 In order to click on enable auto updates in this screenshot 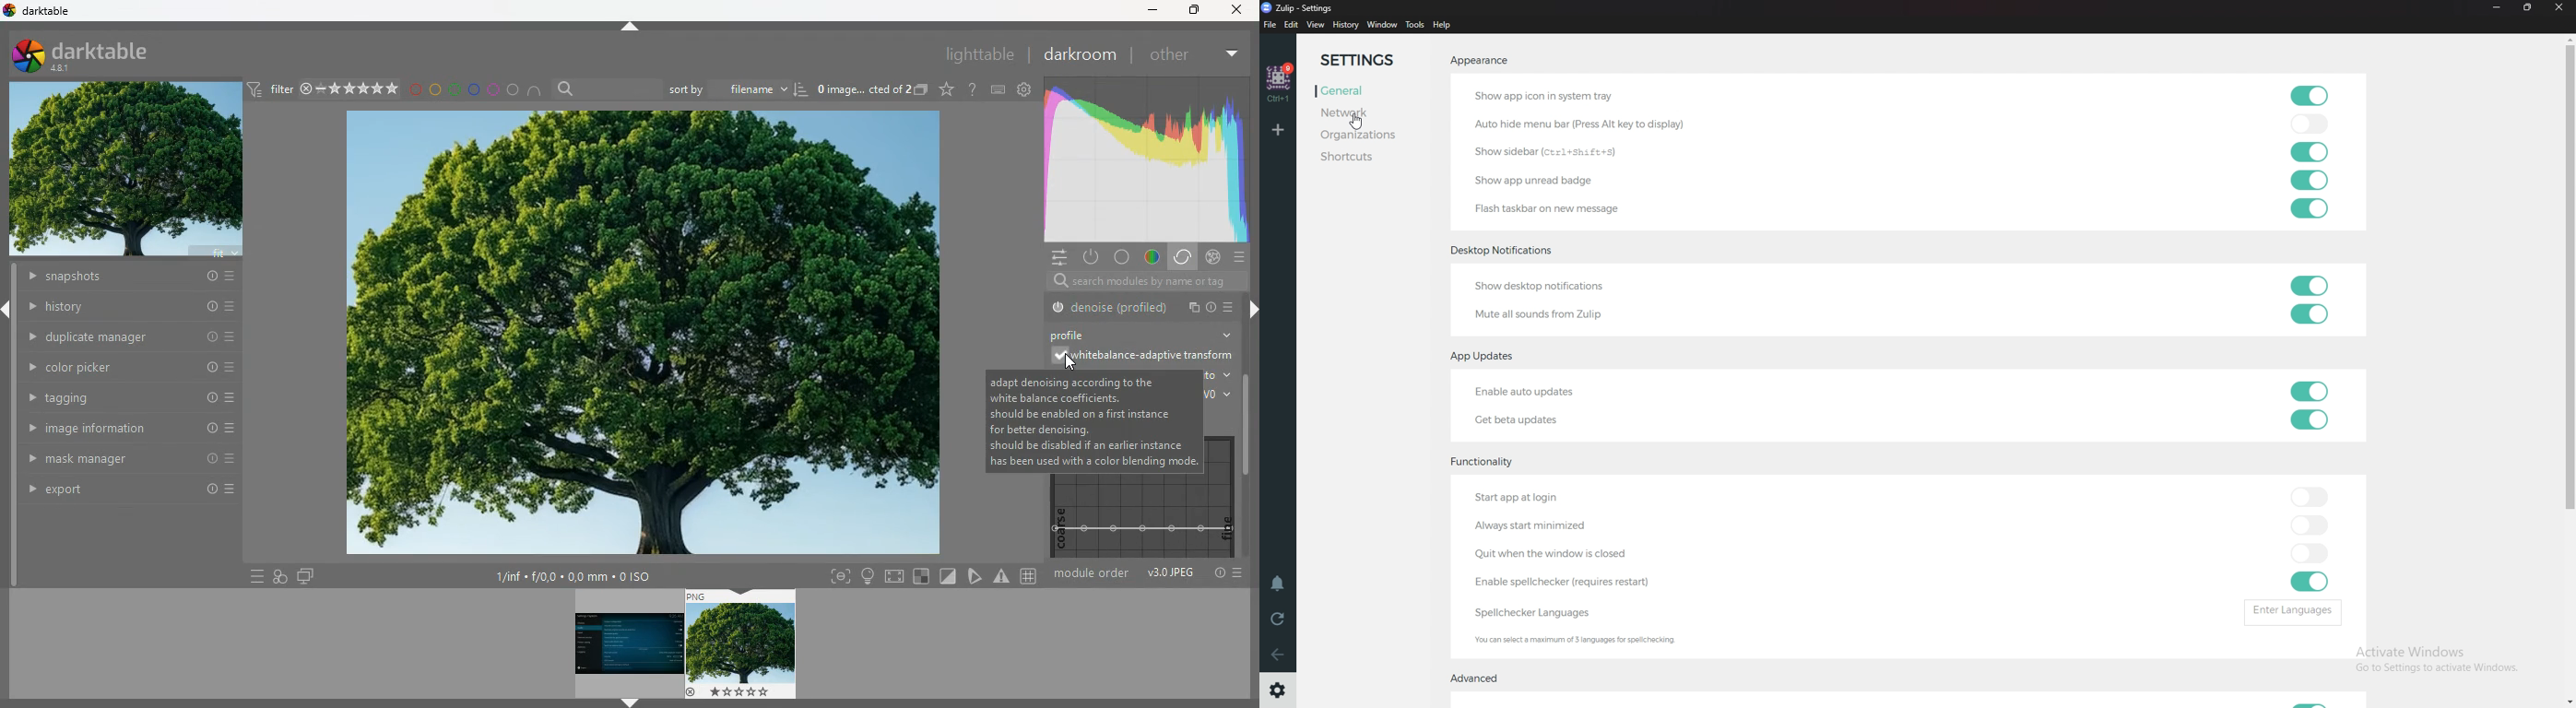, I will do `click(1556, 391)`.